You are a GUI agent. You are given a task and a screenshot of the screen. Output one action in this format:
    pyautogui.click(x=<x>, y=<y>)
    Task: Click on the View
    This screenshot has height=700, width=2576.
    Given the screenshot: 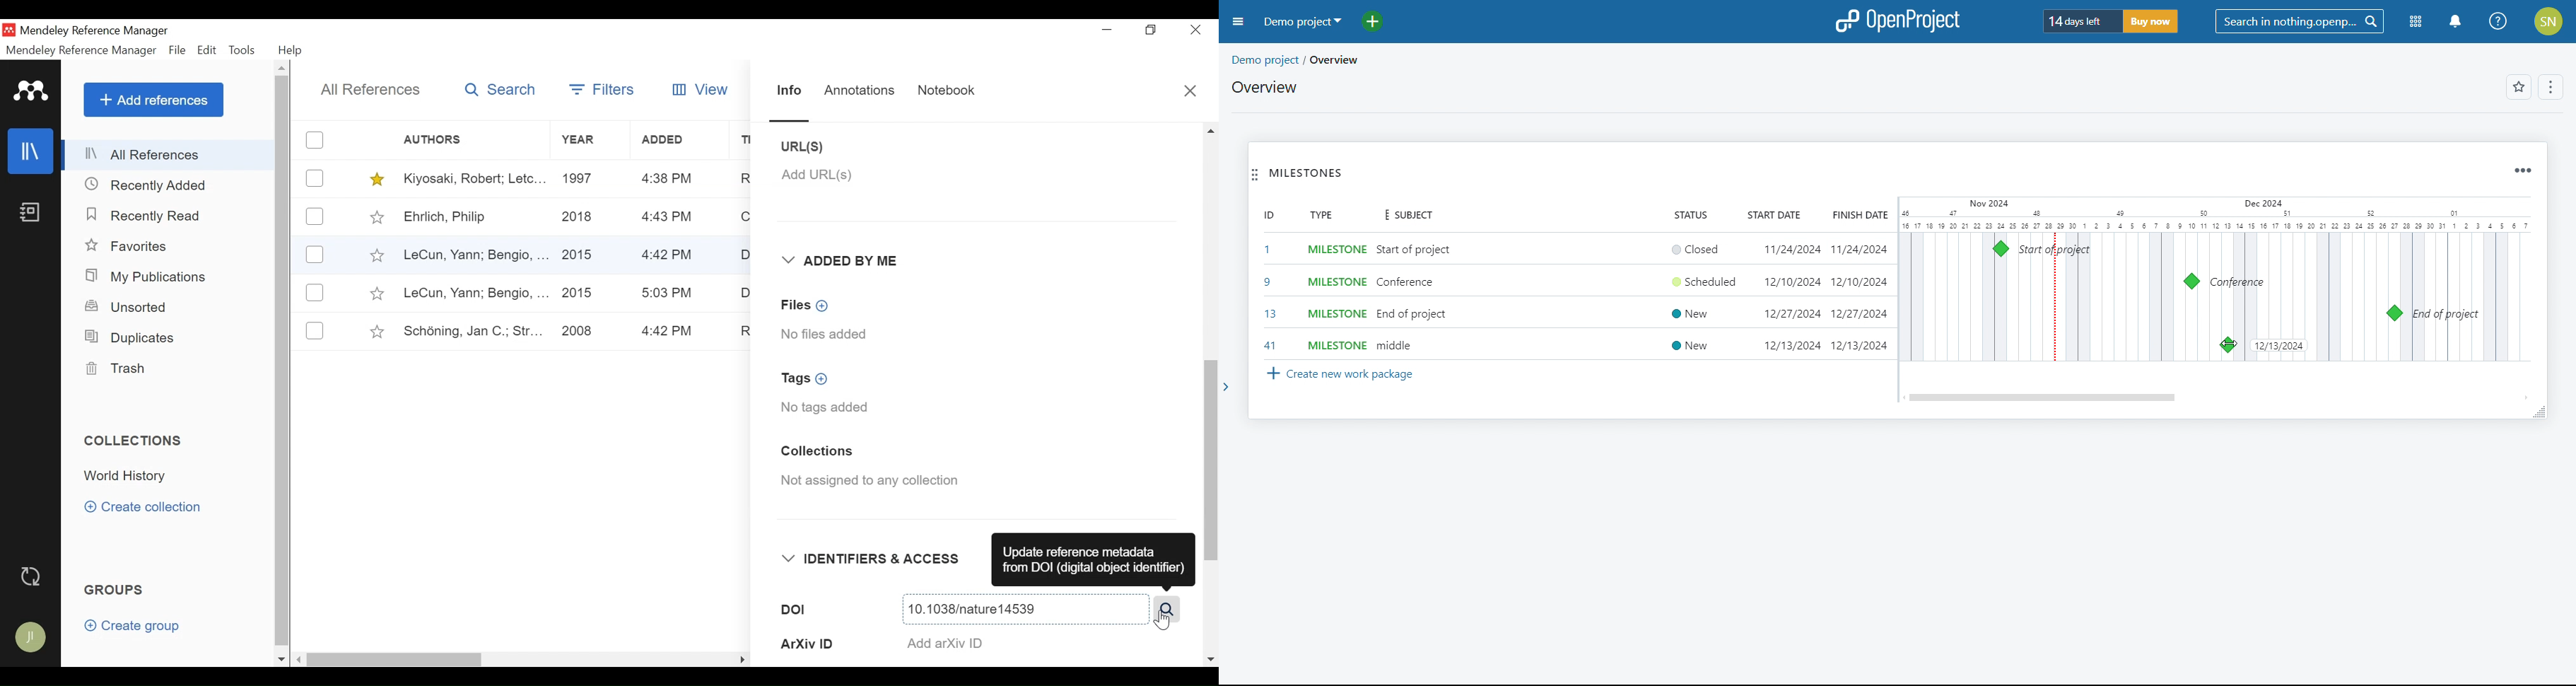 What is the action you would take?
    pyautogui.click(x=696, y=86)
    